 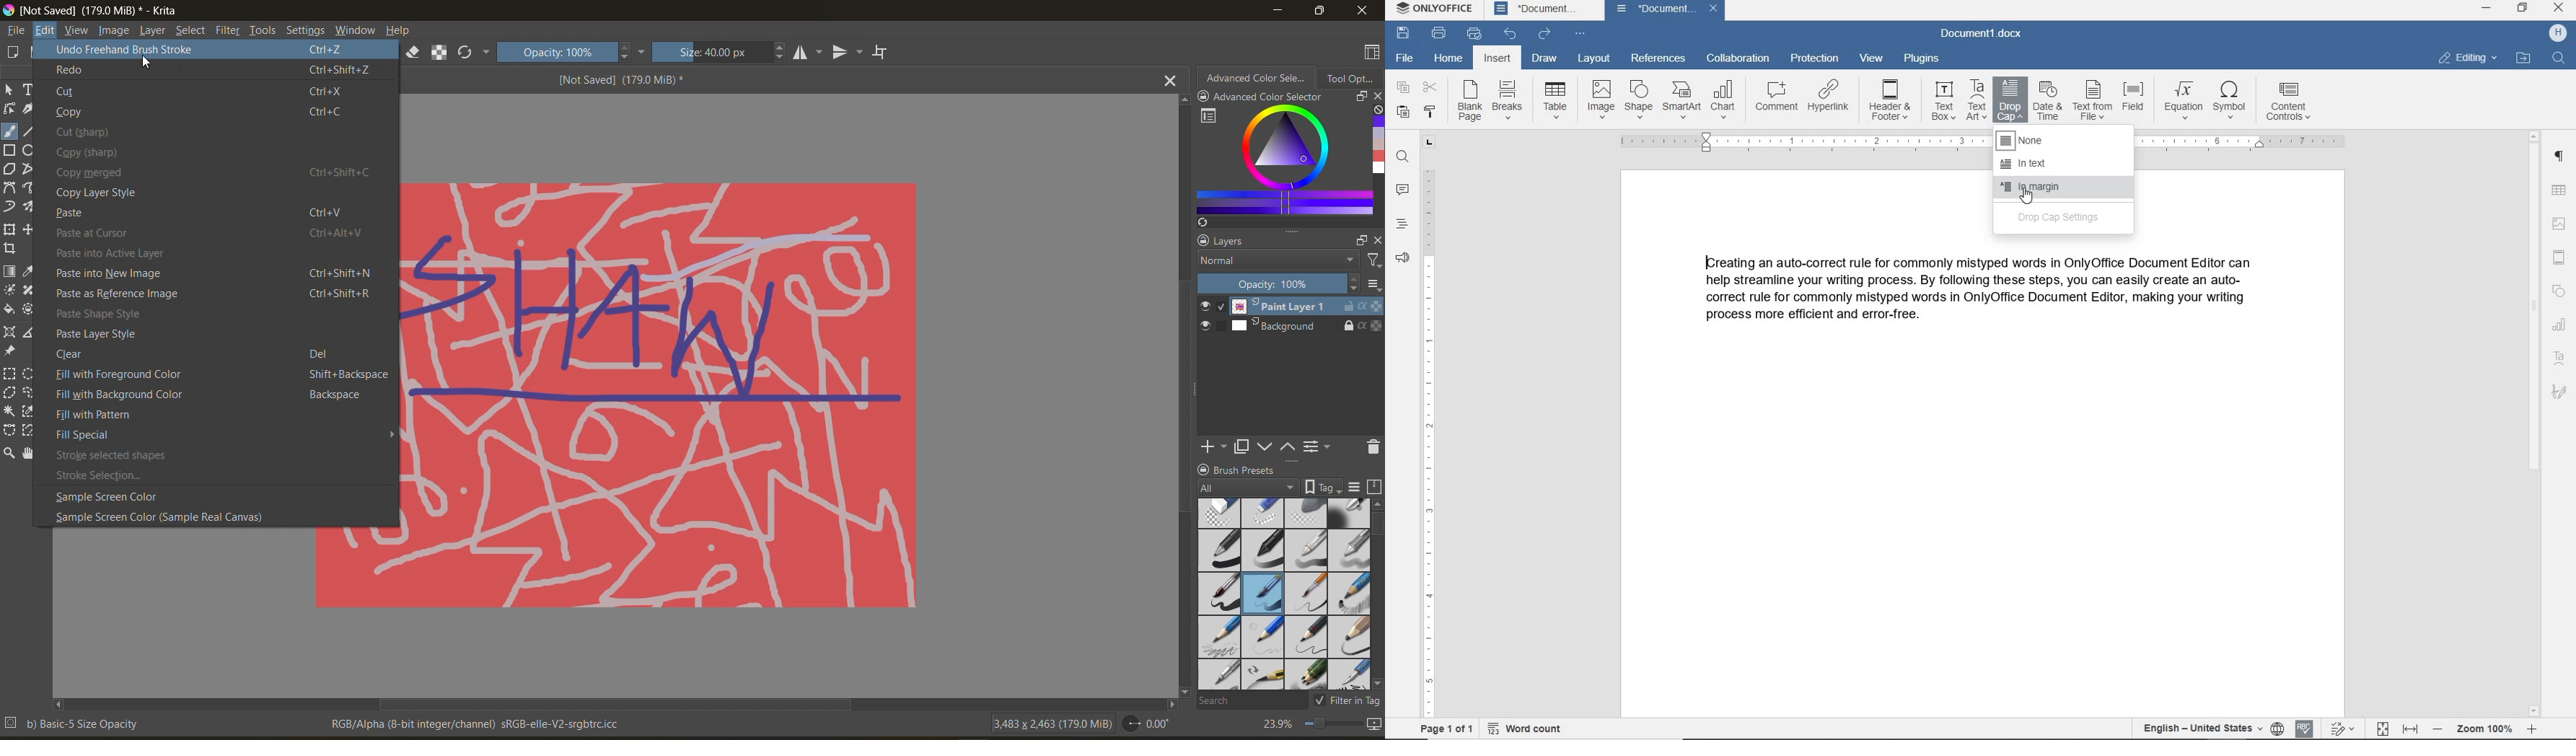 I want to click on copy    Ctrl+C, so click(x=206, y=114).